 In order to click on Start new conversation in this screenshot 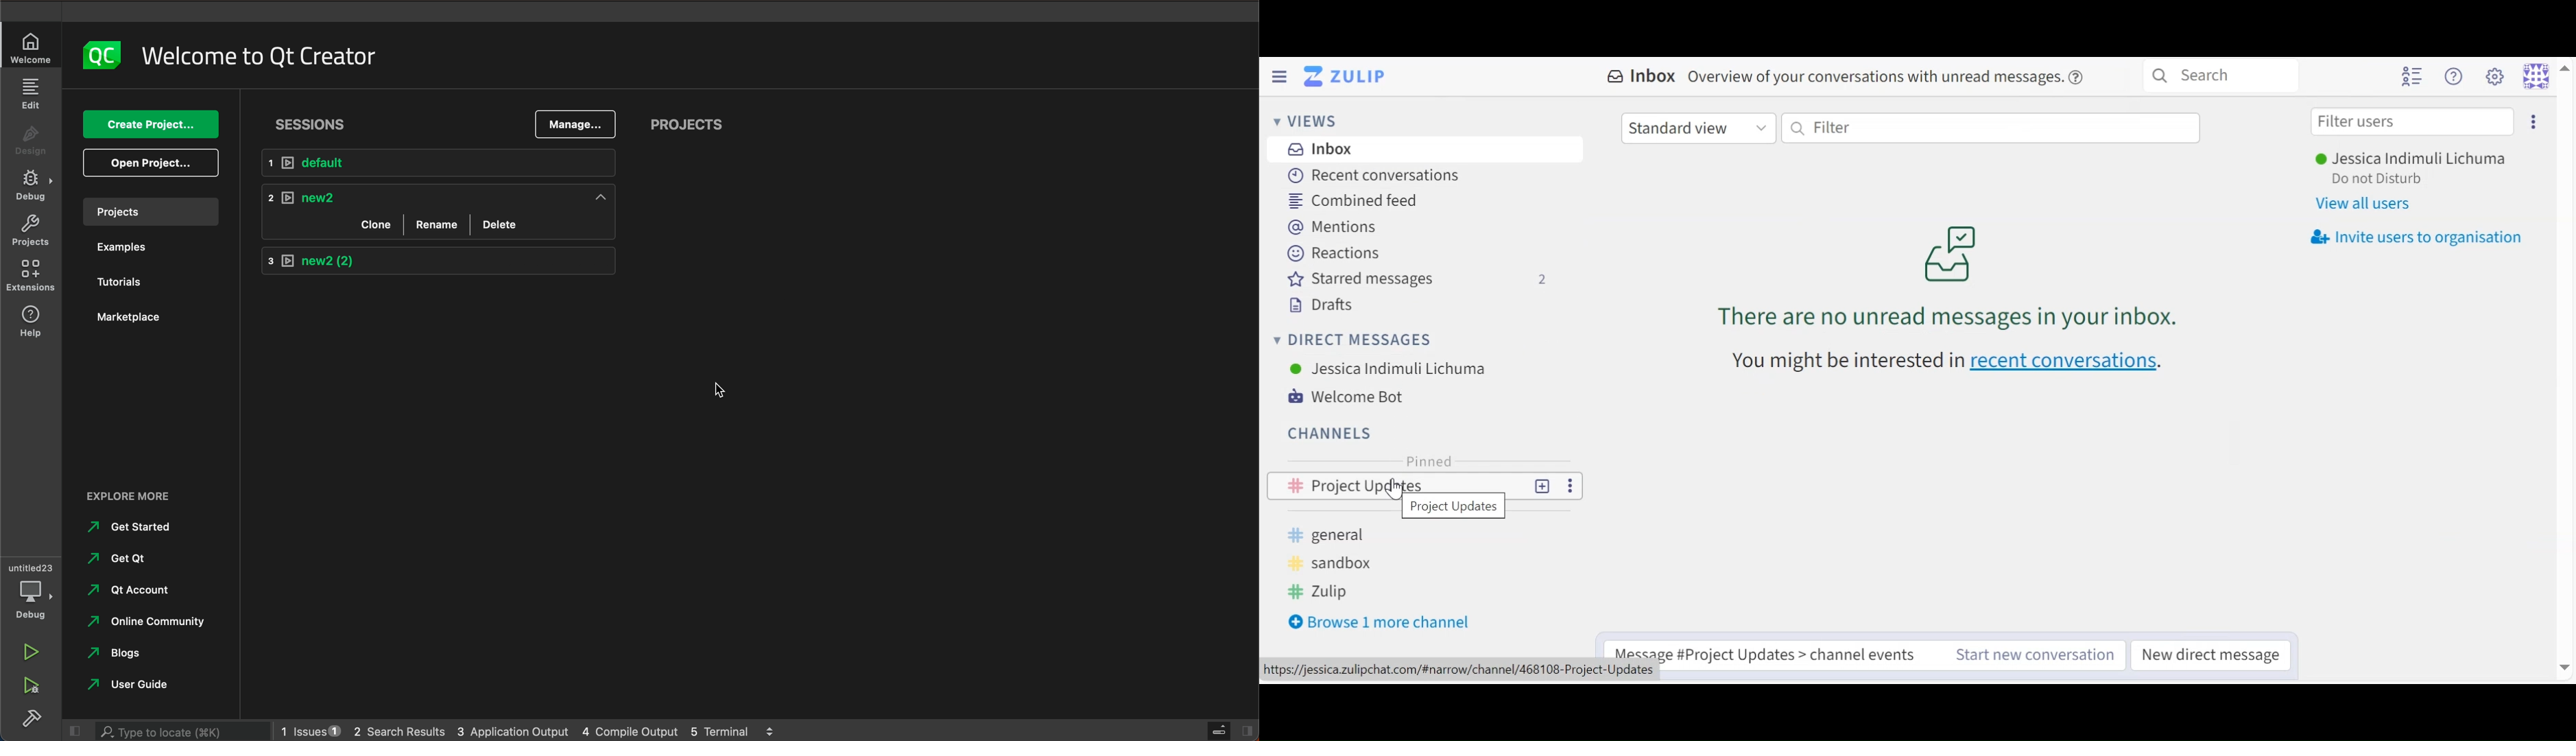, I will do `click(2036, 656)`.